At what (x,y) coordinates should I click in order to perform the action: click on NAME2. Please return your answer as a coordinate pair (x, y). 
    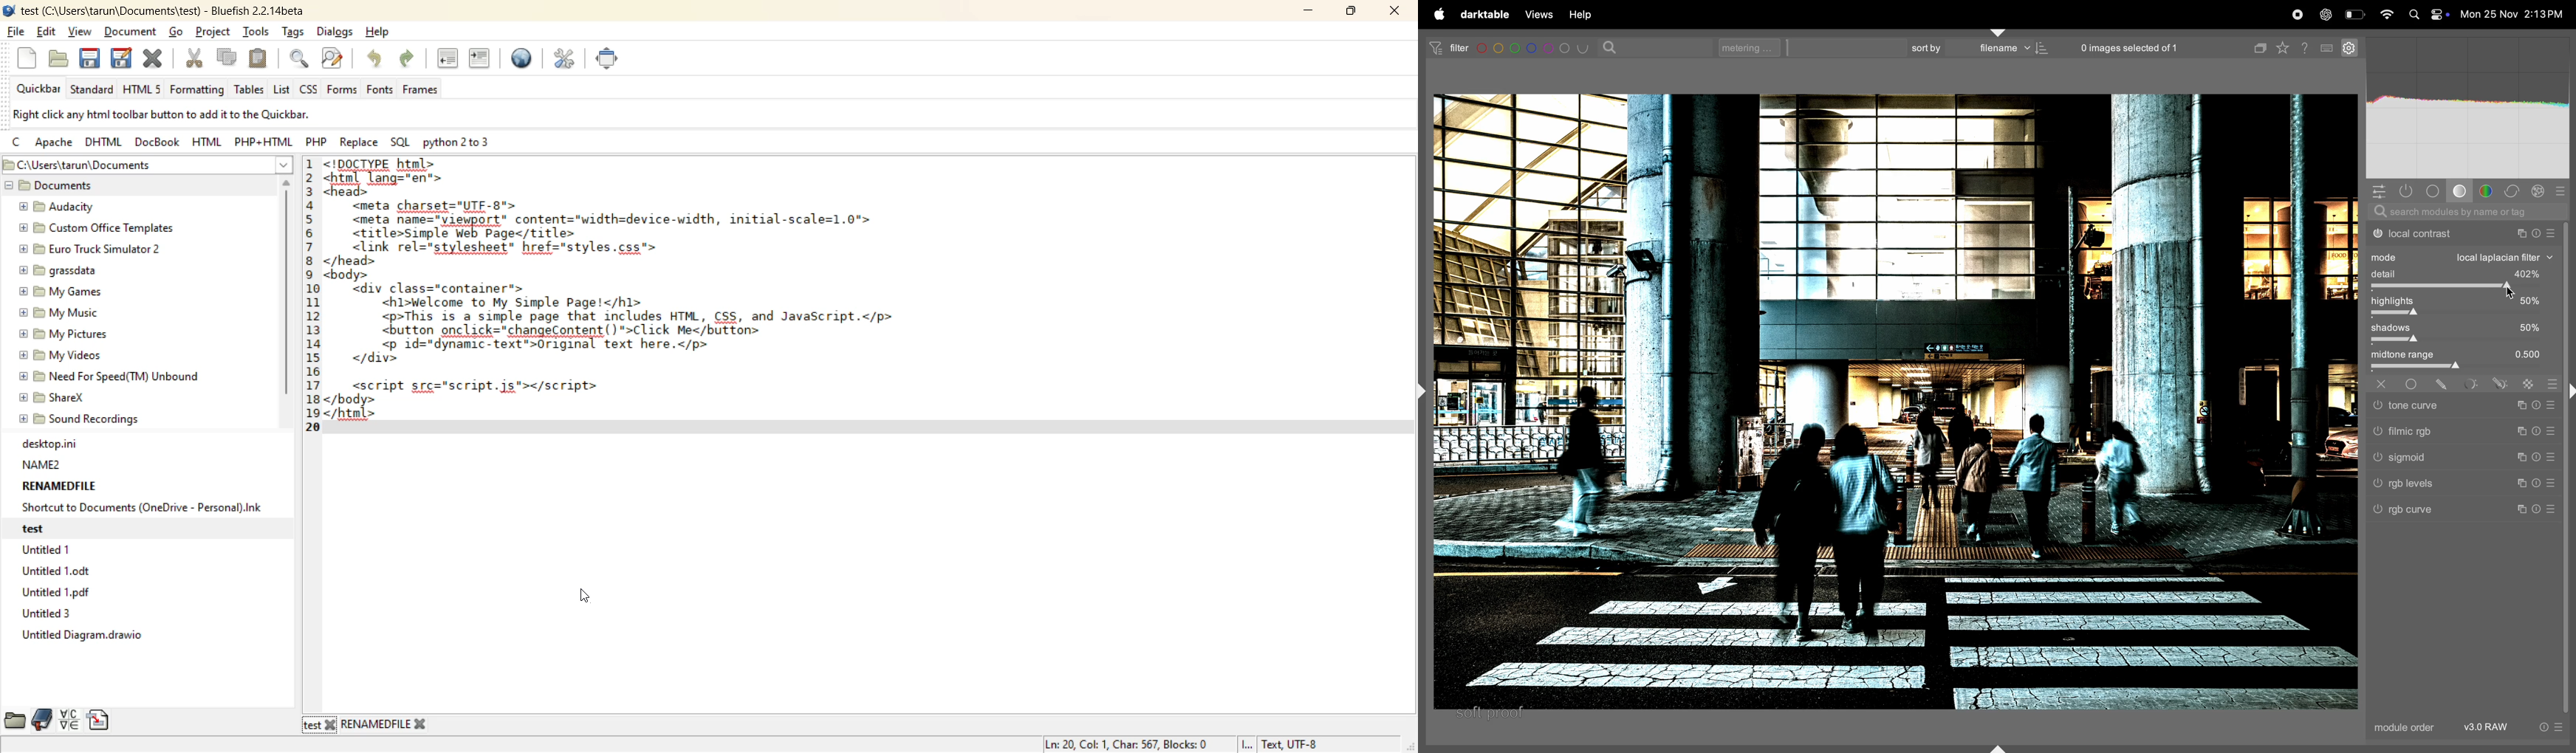
    Looking at the image, I should click on (43, 461).